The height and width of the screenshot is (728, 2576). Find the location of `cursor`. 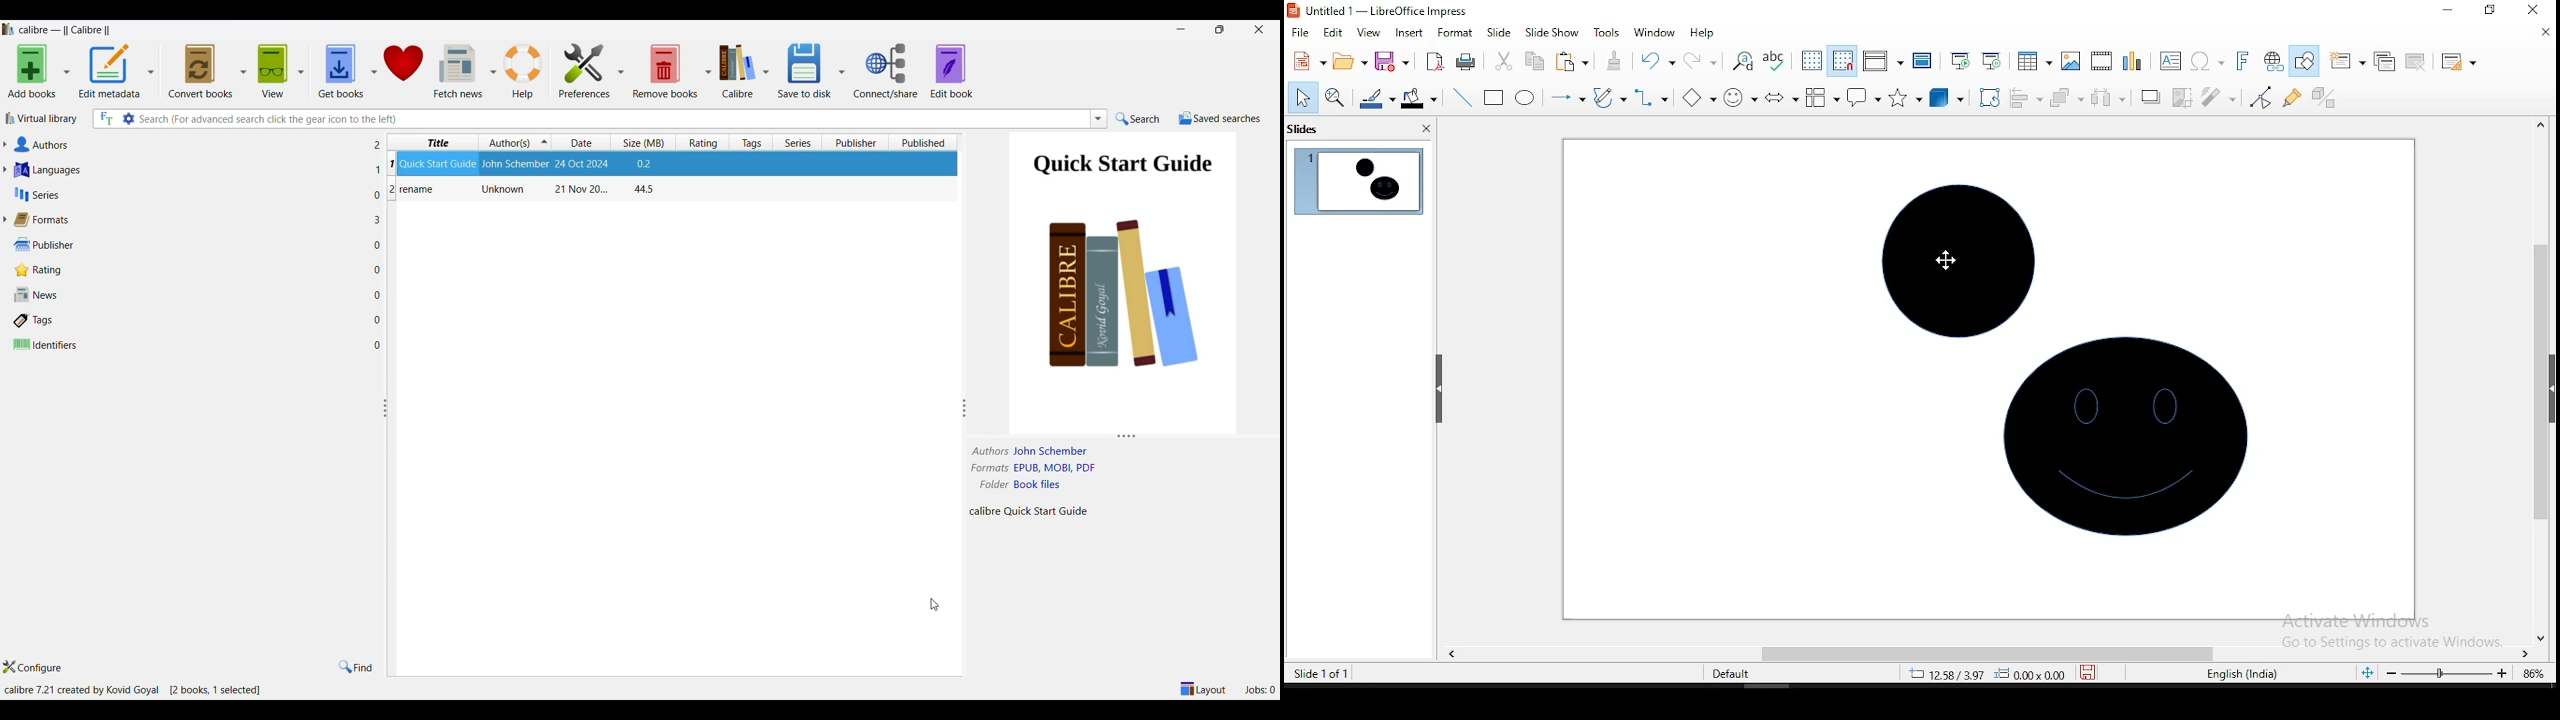

cursor is located at coordinates (937, 607).